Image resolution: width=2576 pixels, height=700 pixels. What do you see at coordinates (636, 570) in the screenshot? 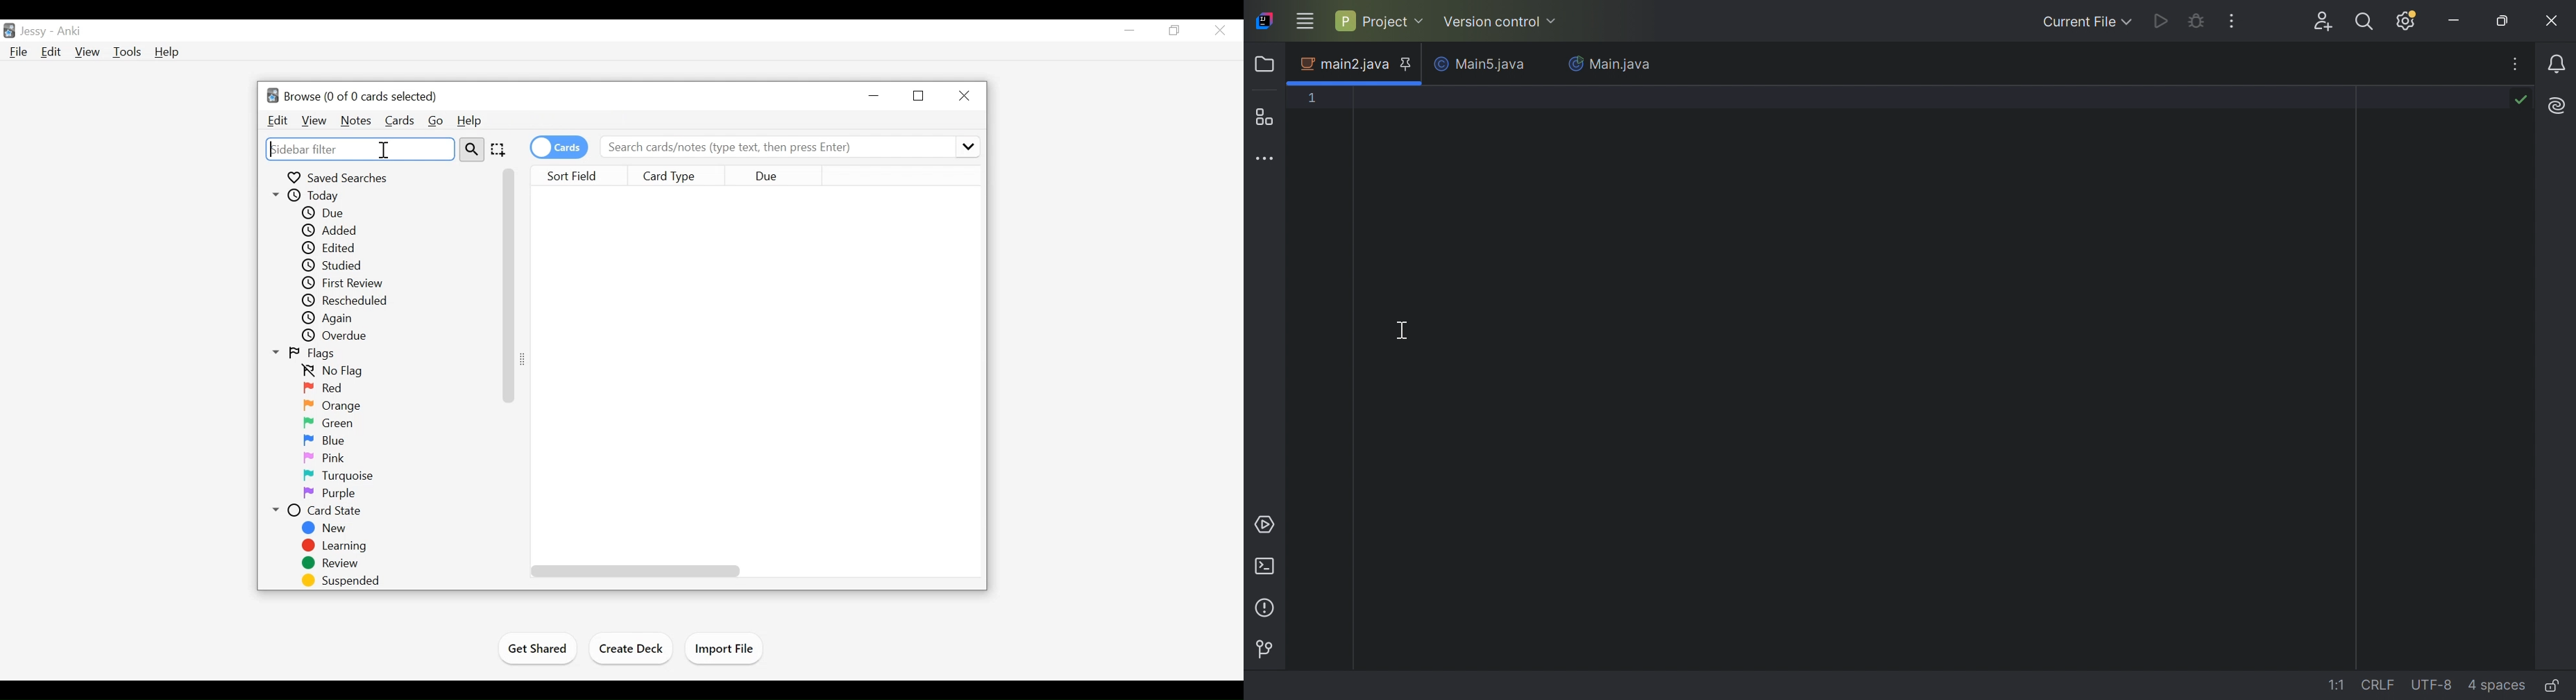
I see `Horizontal Scroll bar` at bounding box center [636, 570].